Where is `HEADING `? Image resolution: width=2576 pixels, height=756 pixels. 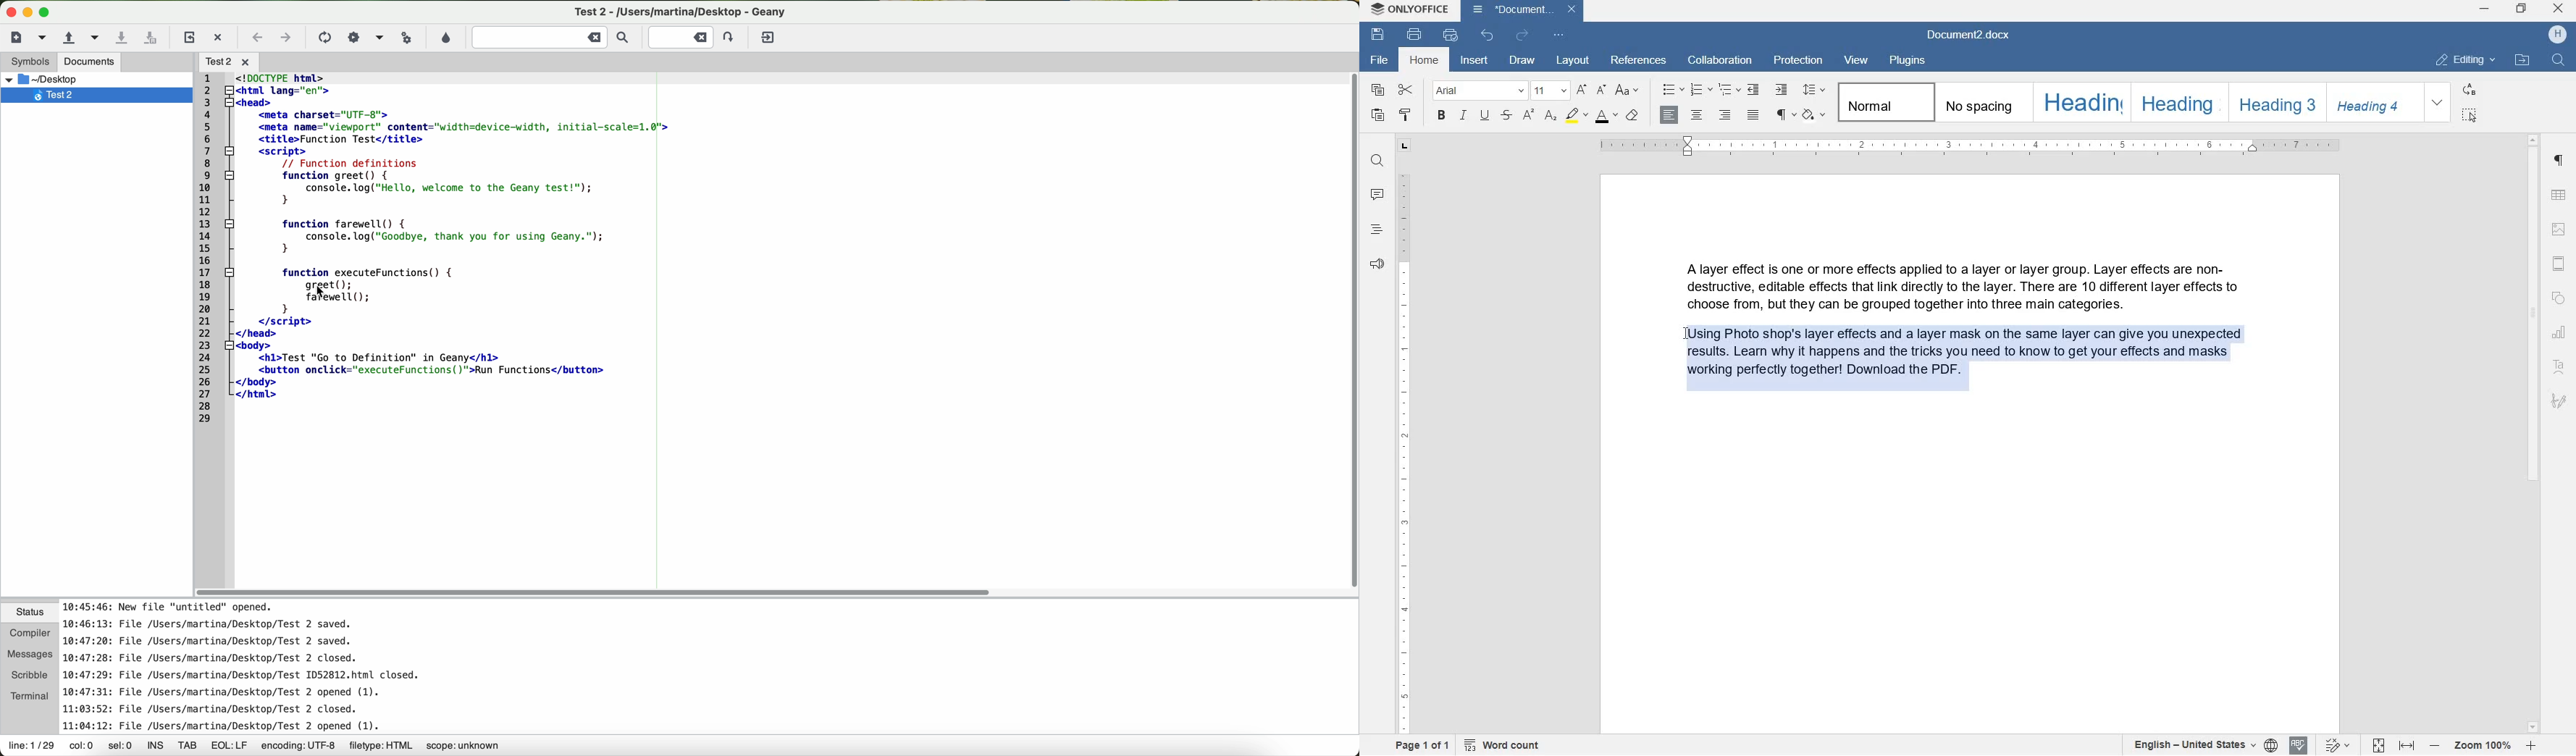 HEADING  is located at coordinates (2176, 103).